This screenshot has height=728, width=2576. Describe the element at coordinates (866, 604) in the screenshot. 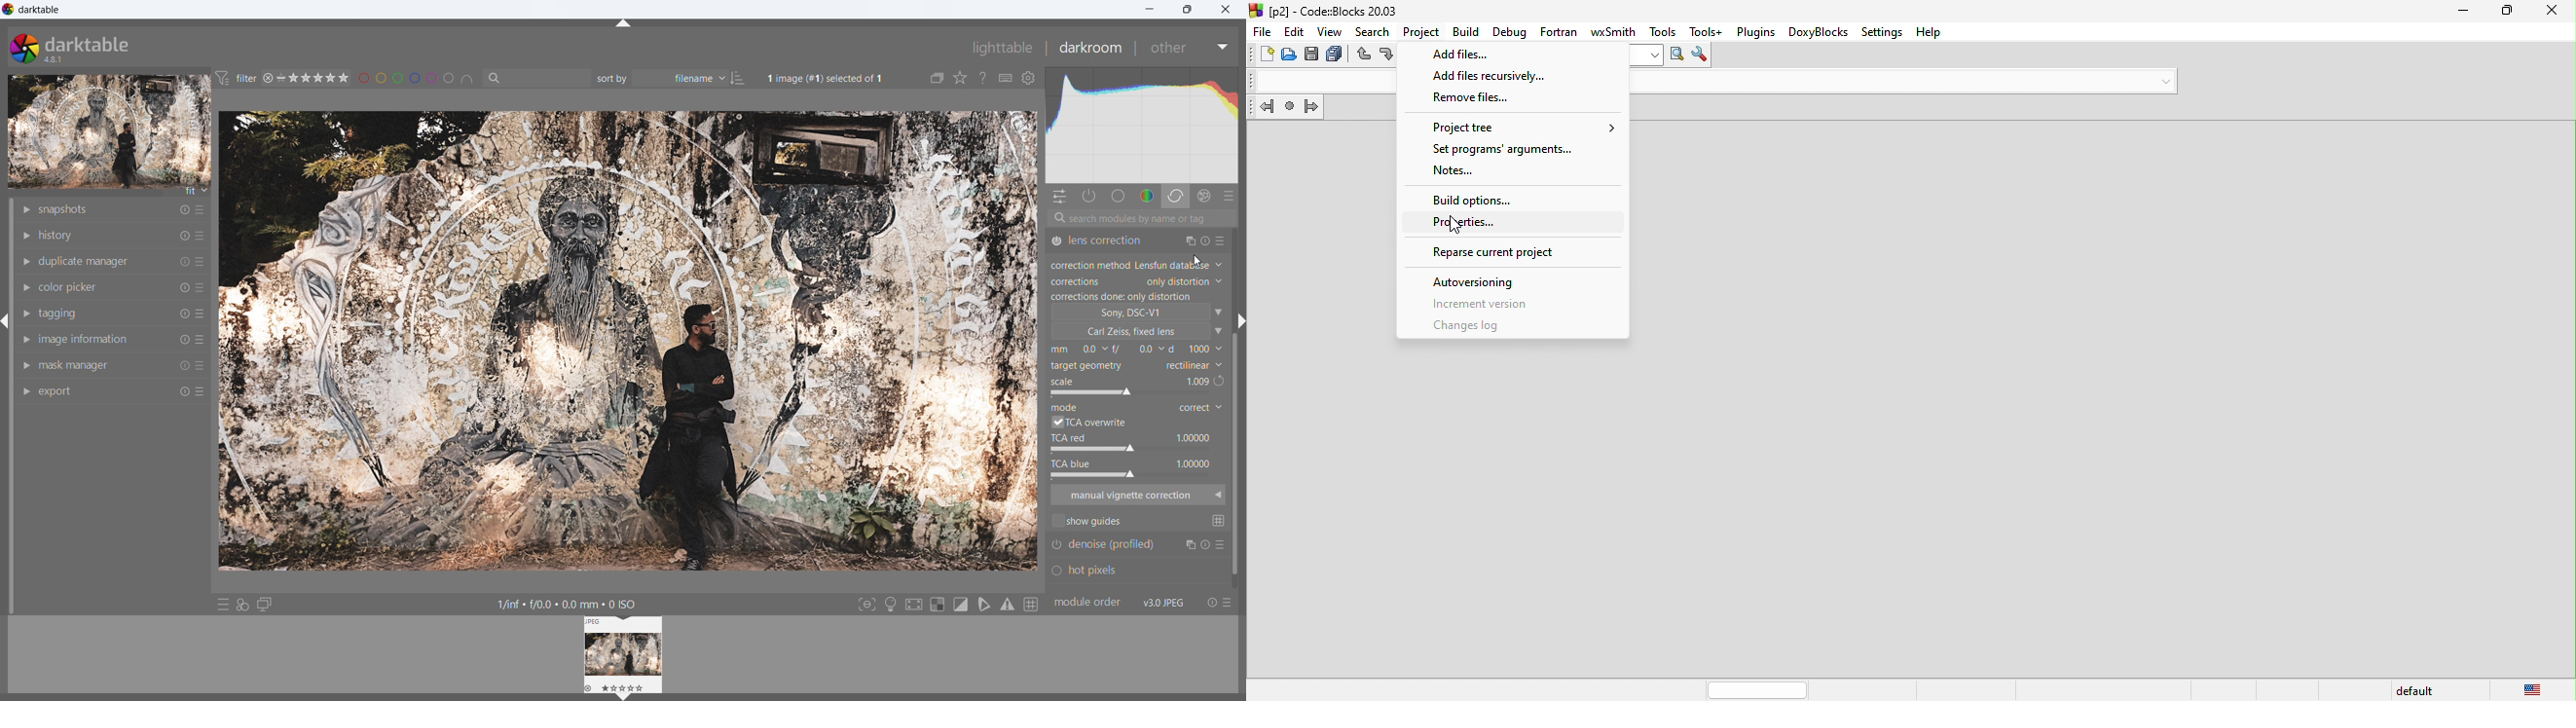

I see `toggle focus-peaking mode` at that location.